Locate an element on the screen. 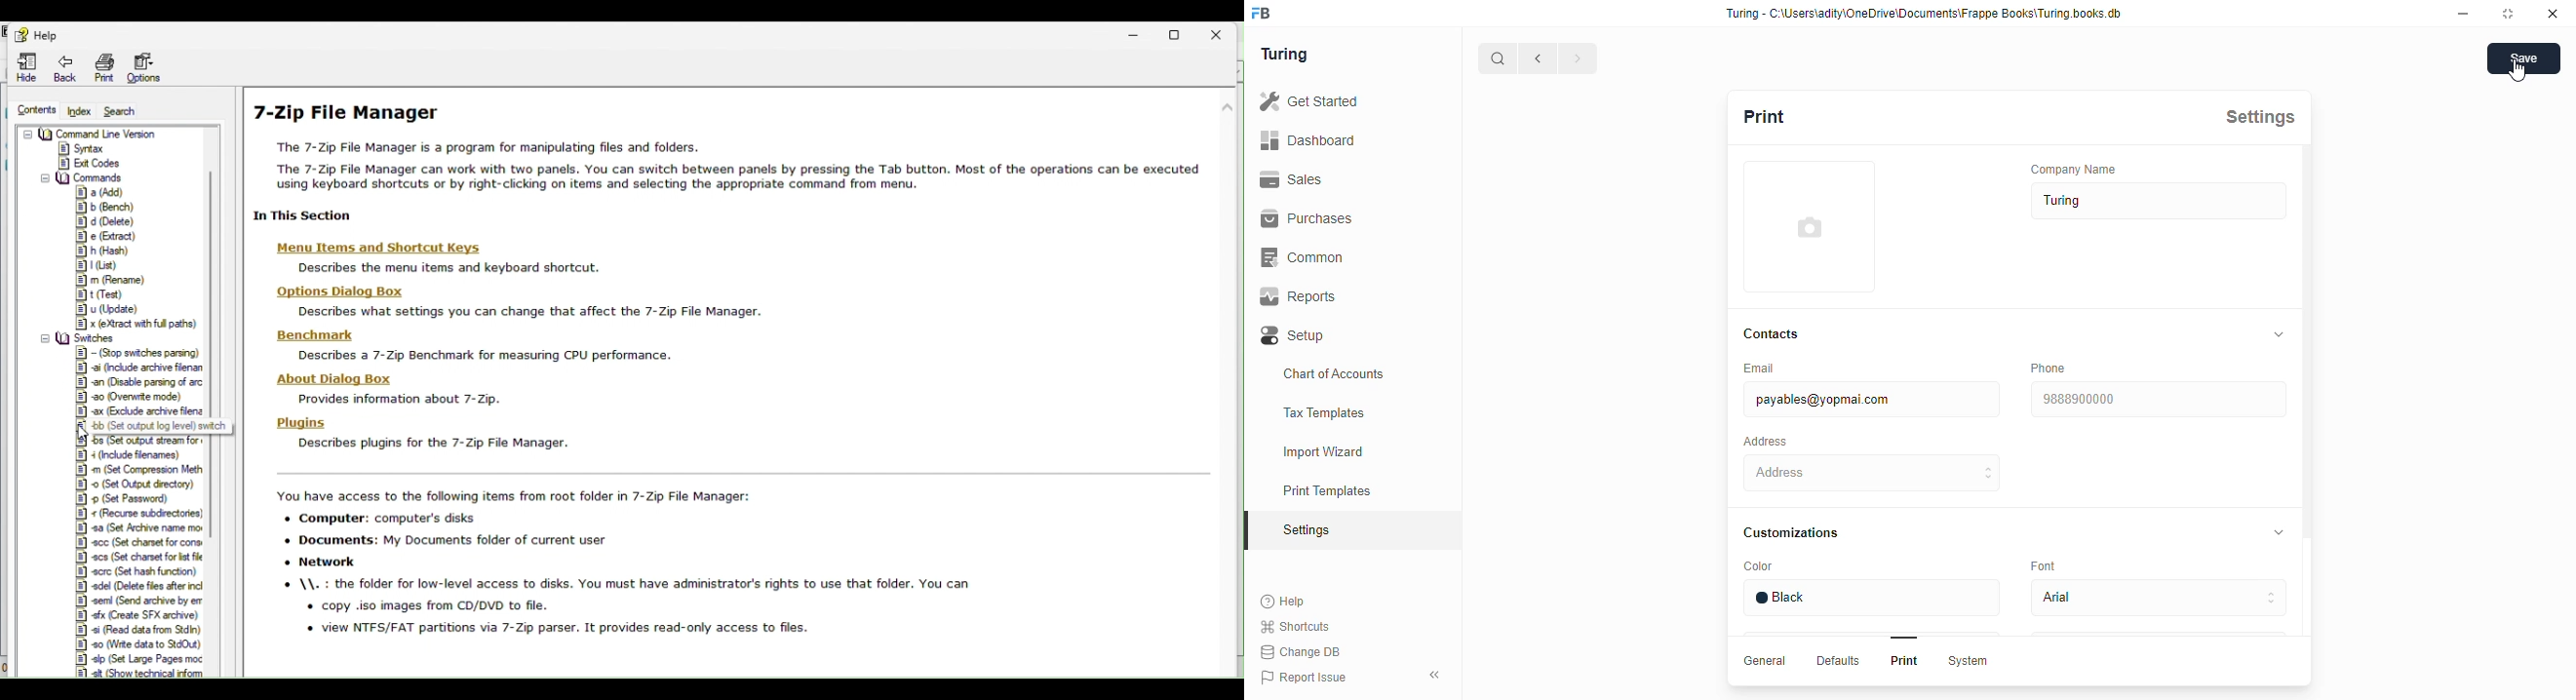  IN, 00 (ot output log level) swech is located at coordinates (166, 426).